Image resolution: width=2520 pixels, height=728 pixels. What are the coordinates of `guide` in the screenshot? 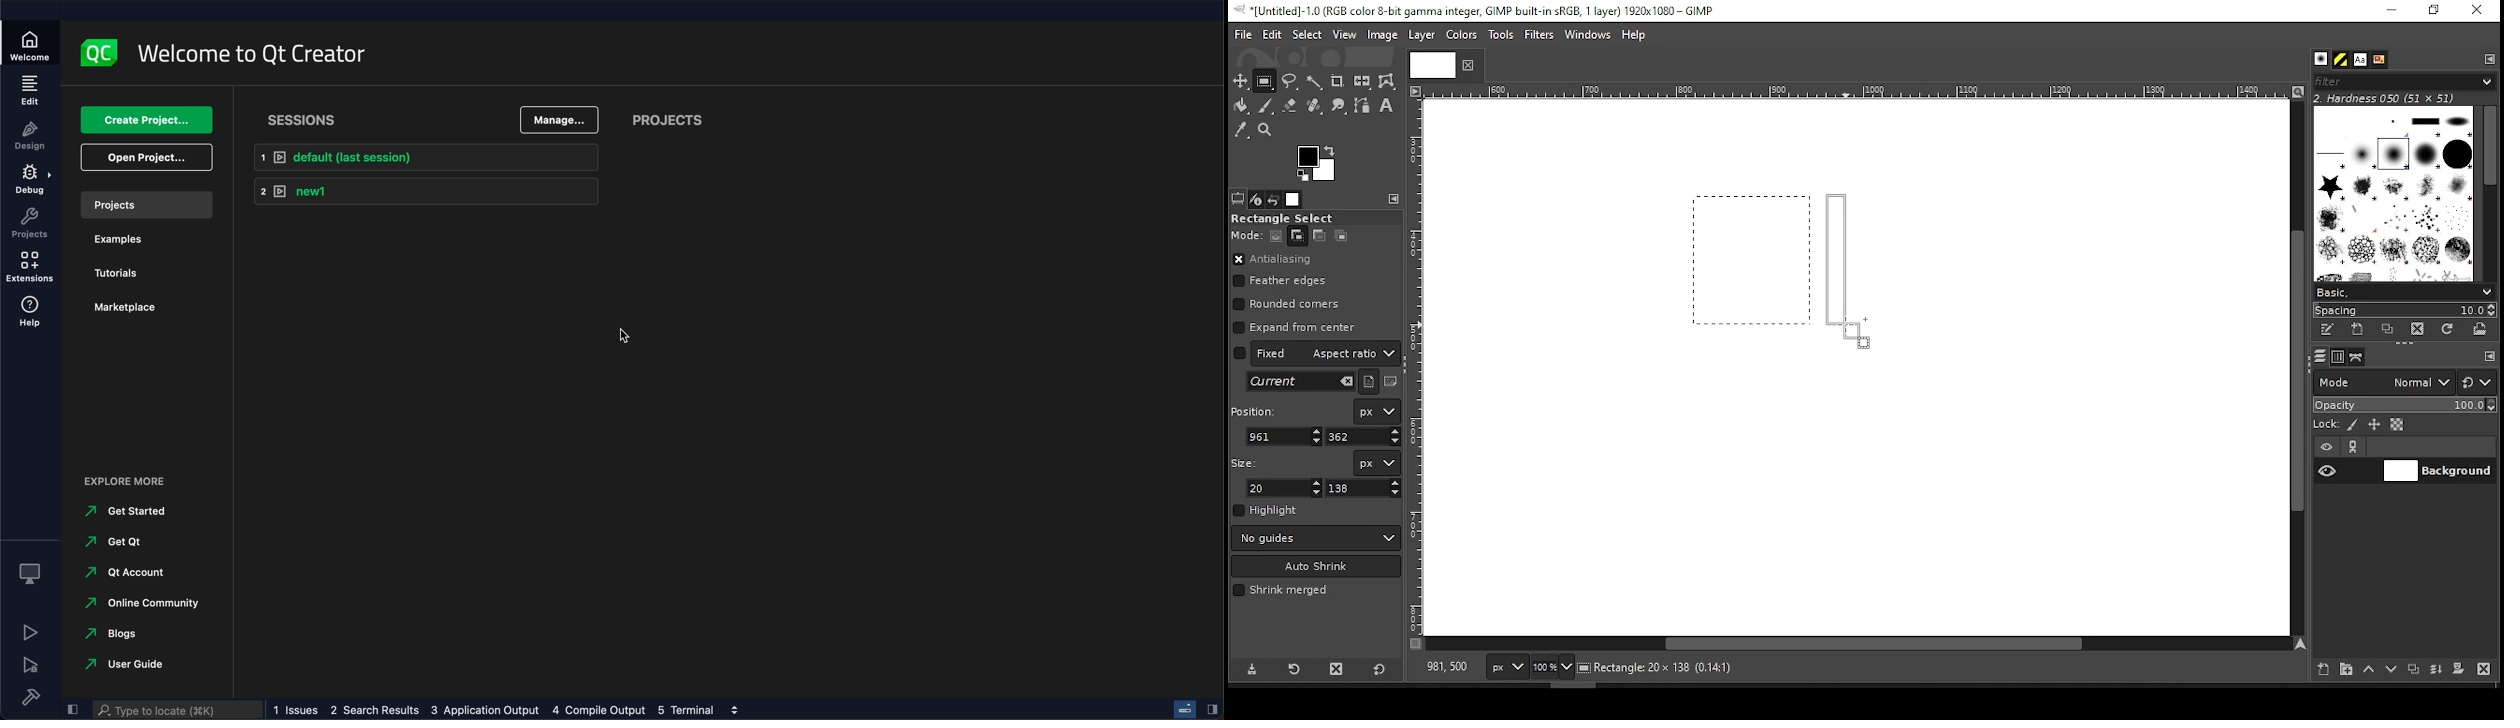 It's located at (133, 664).